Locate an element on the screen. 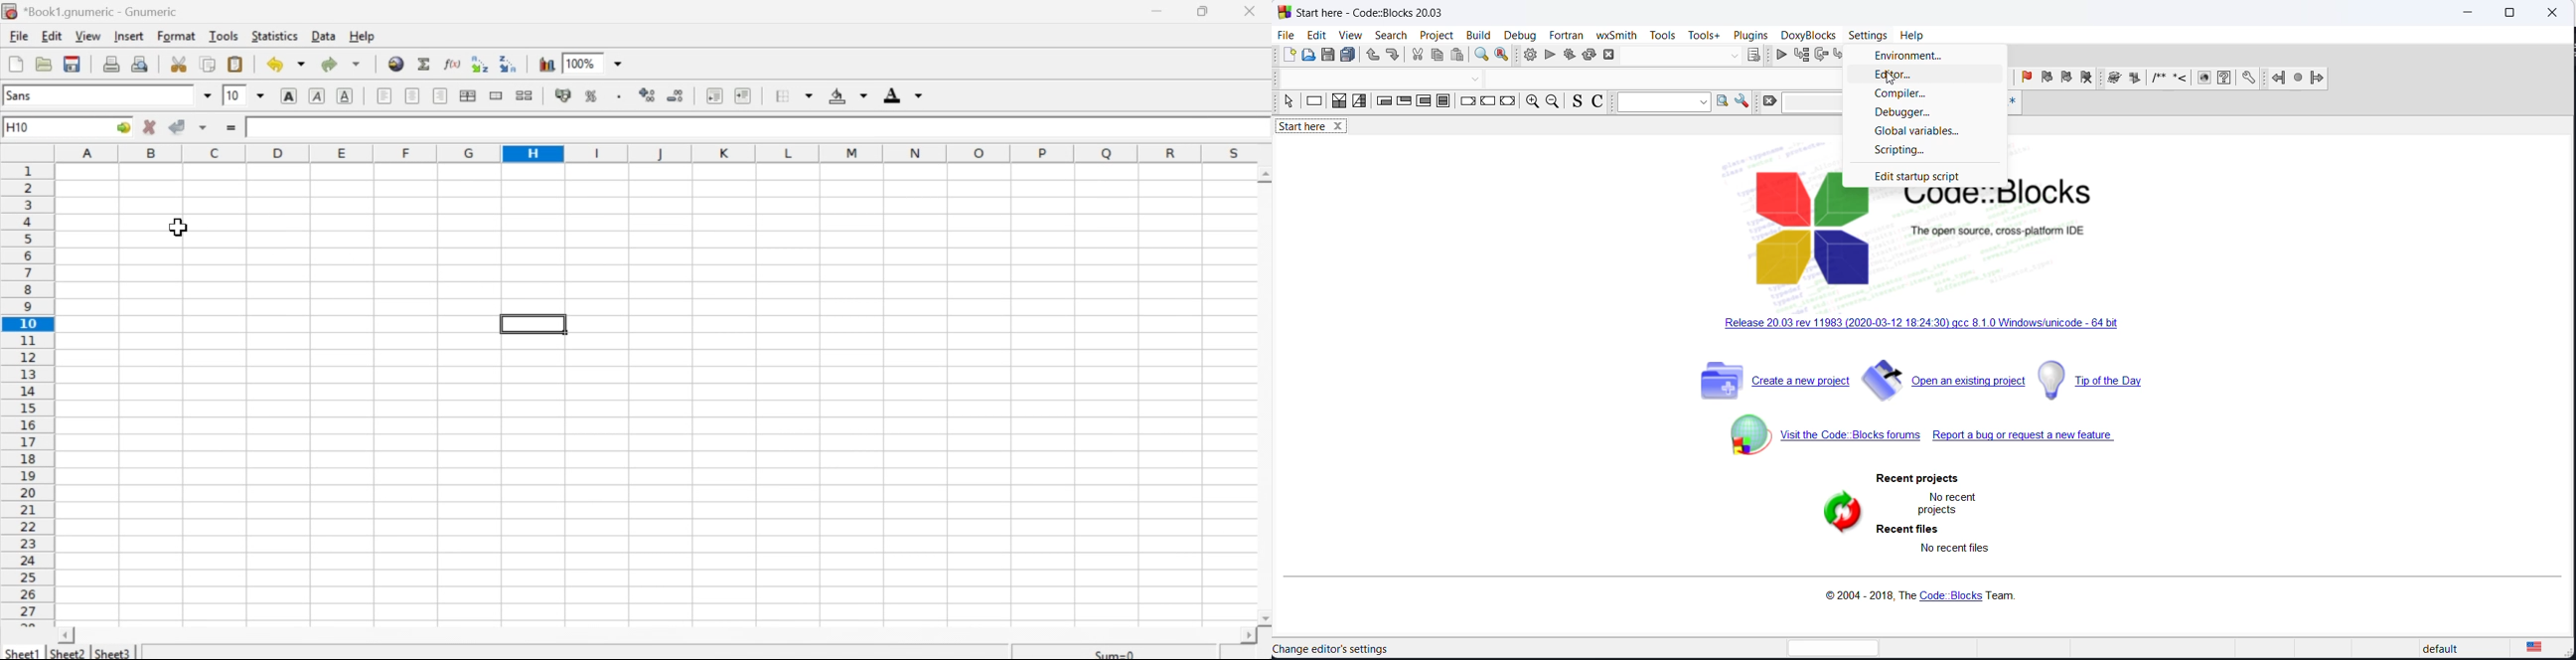  dropdown is located at coordinates (1732, 56).